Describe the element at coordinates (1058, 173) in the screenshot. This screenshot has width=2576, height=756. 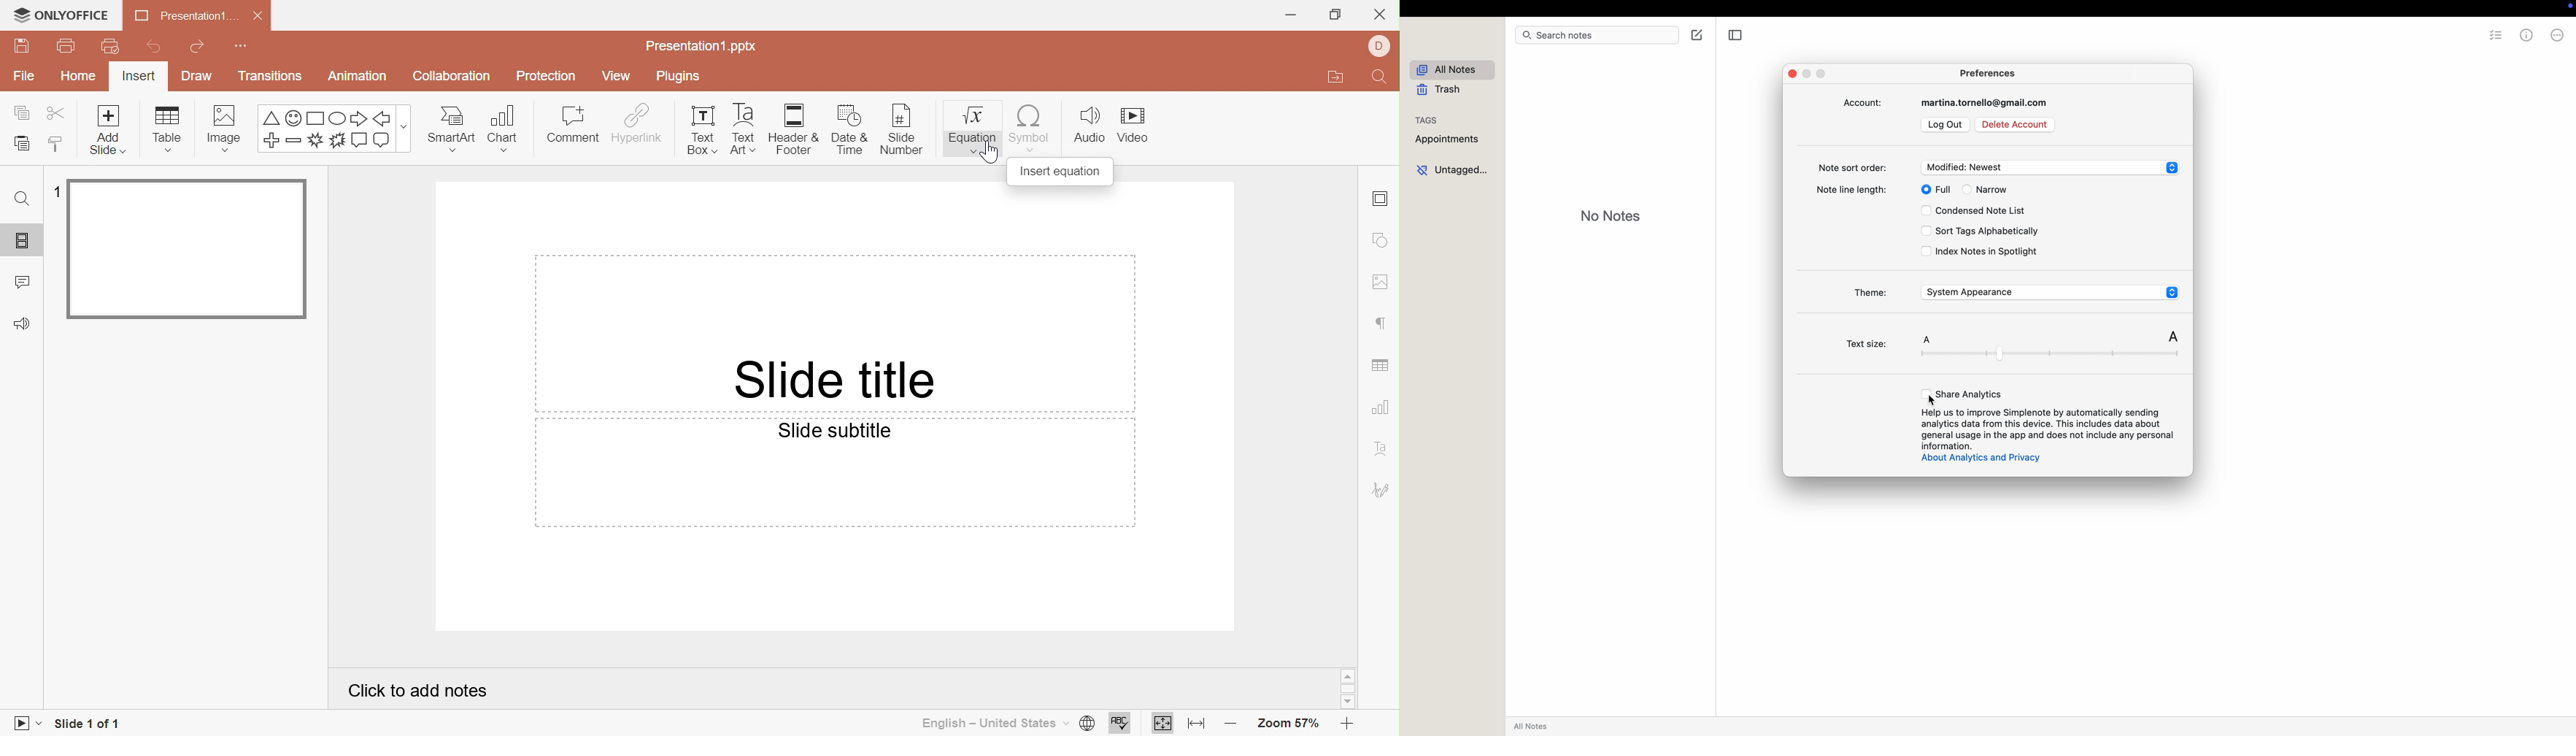
I see `Insert equation` at that location.